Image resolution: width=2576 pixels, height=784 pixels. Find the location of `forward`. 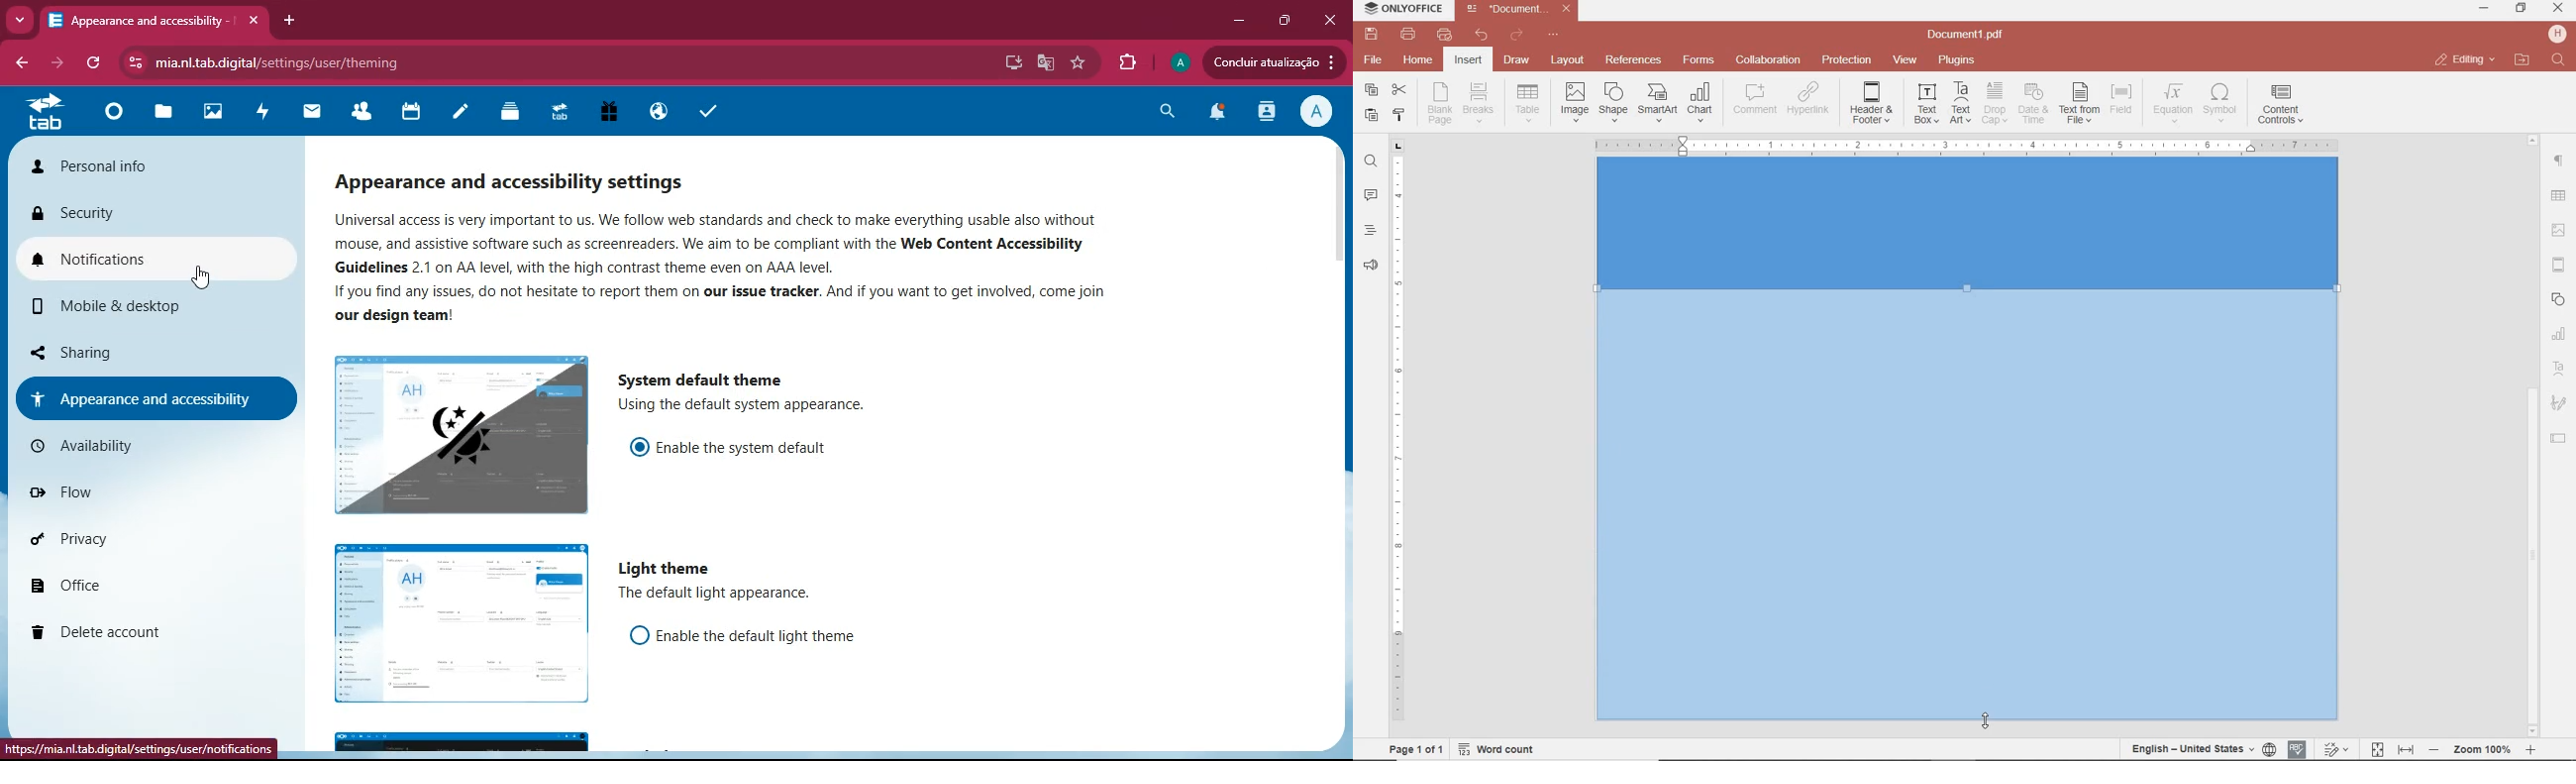

forward is located at coordinates (60, 63).